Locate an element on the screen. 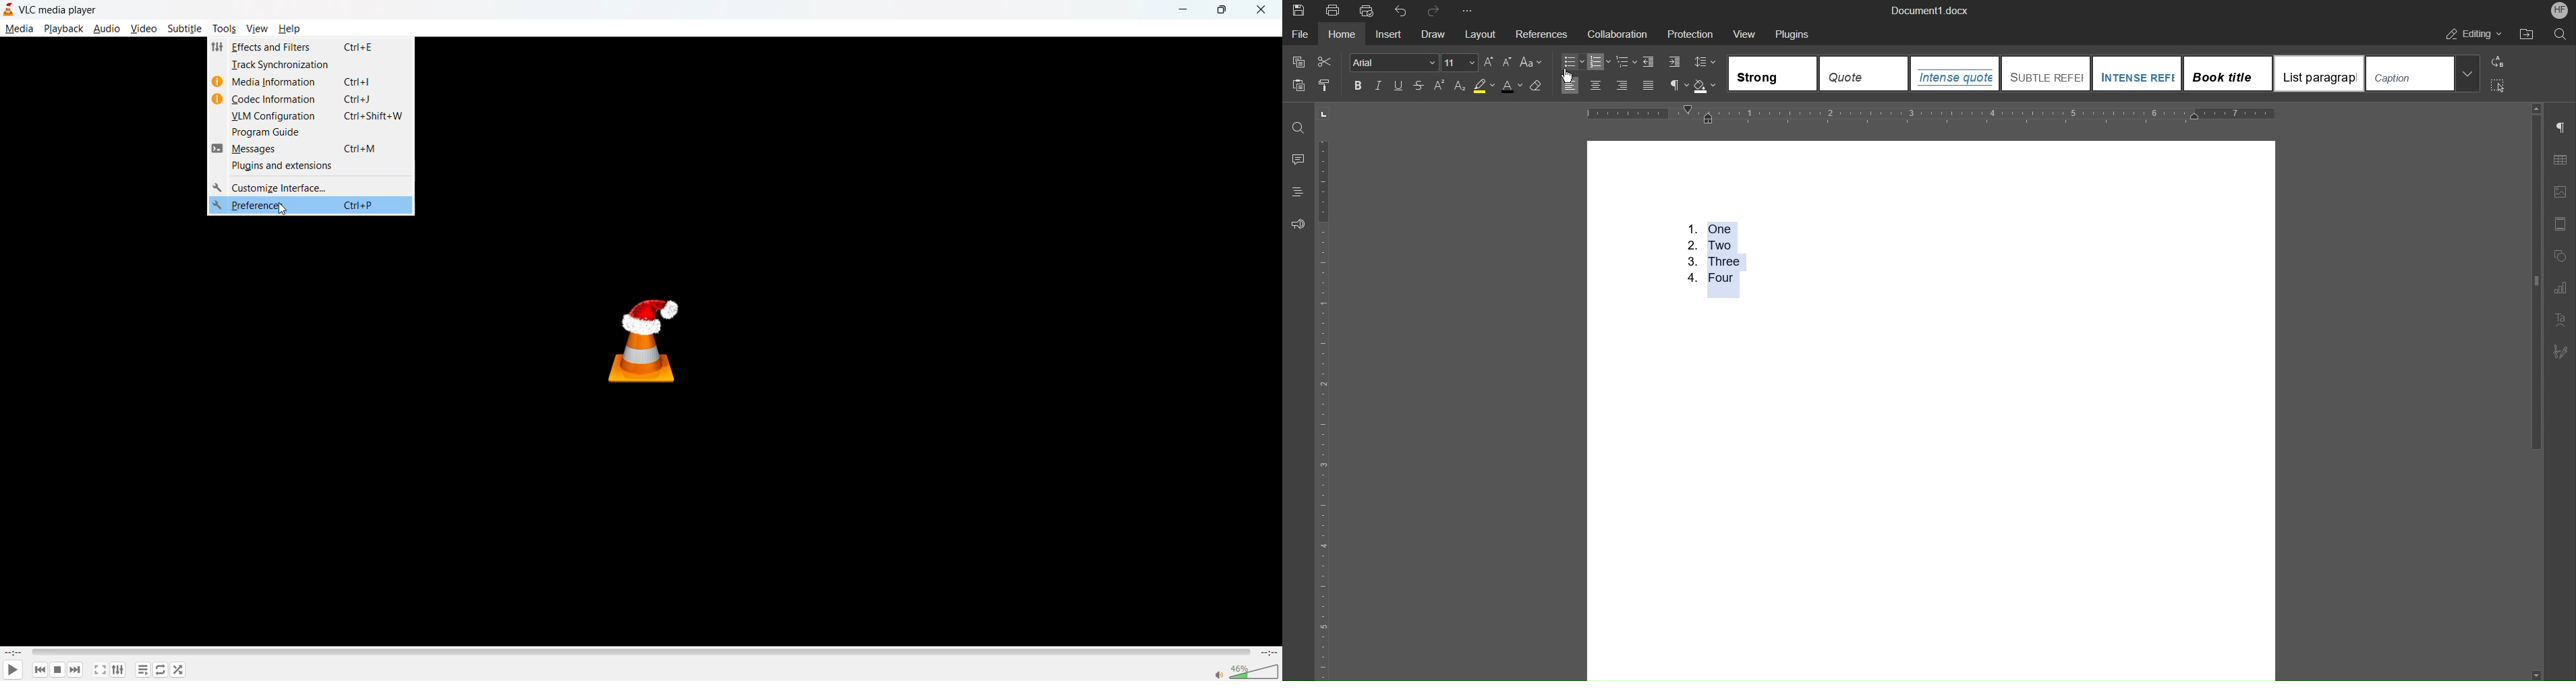 This screenshot has height=700, width=2576. cursor is located at coordinates (284, 209).